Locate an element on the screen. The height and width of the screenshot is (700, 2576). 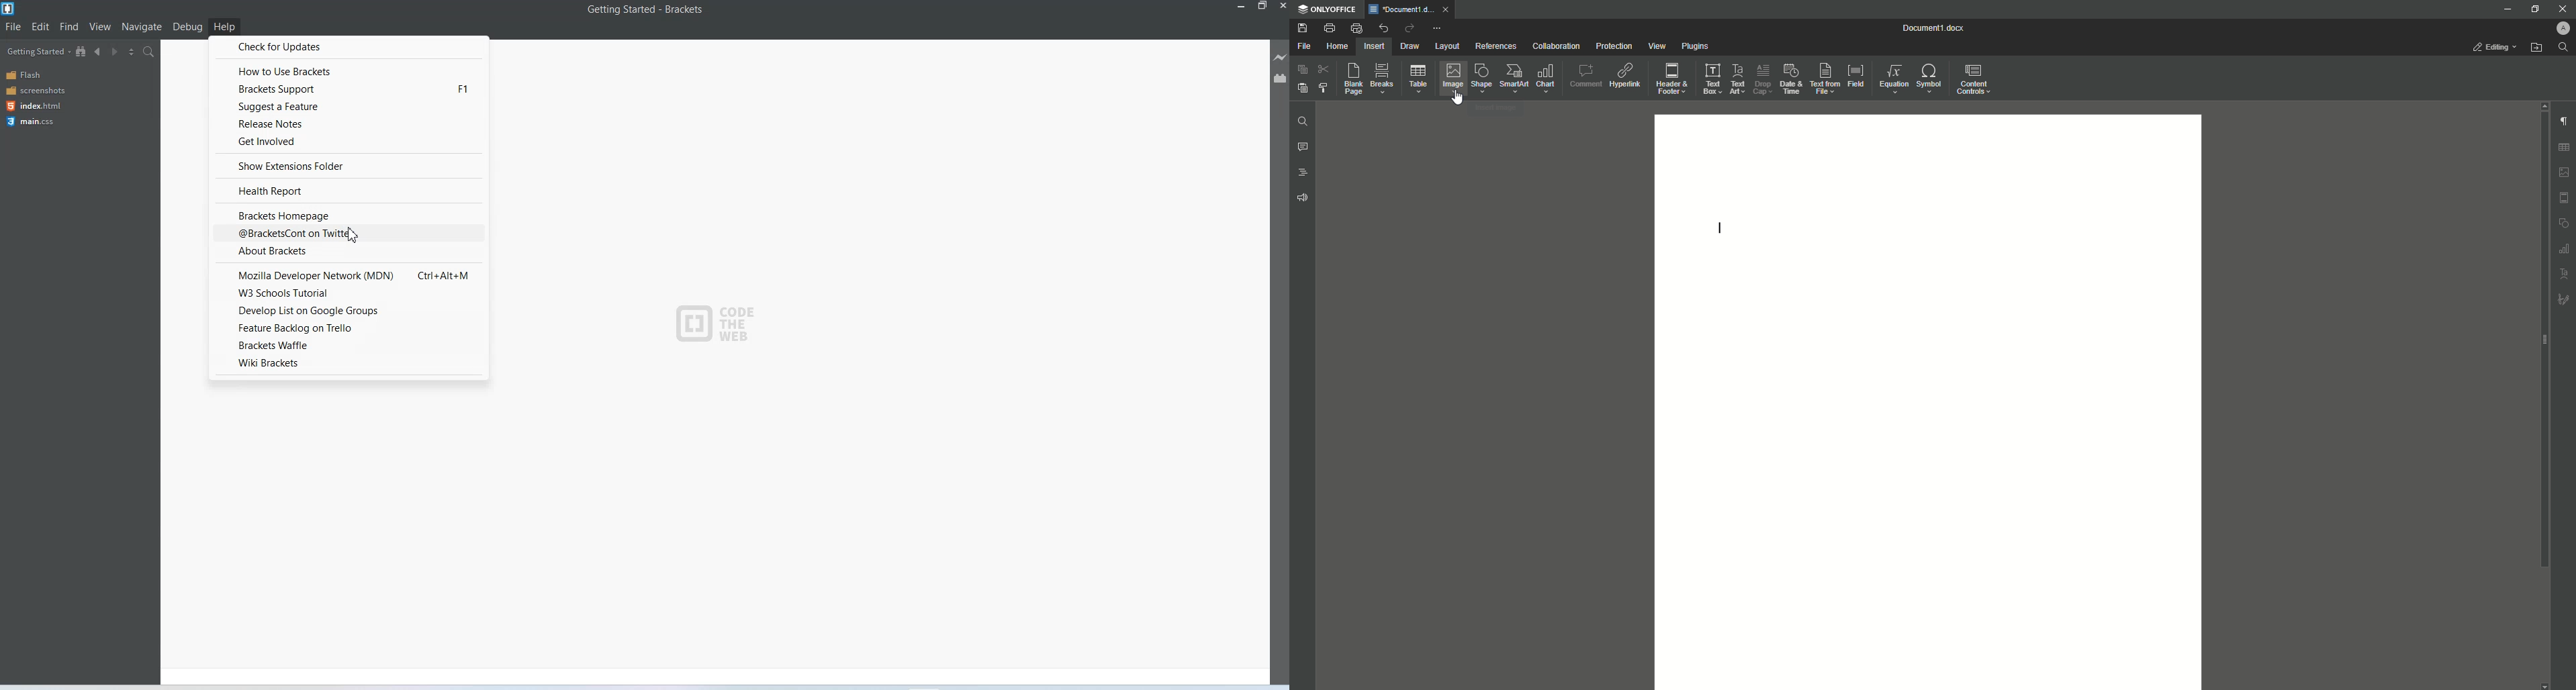
main.css is located at coordinates (34, 121).